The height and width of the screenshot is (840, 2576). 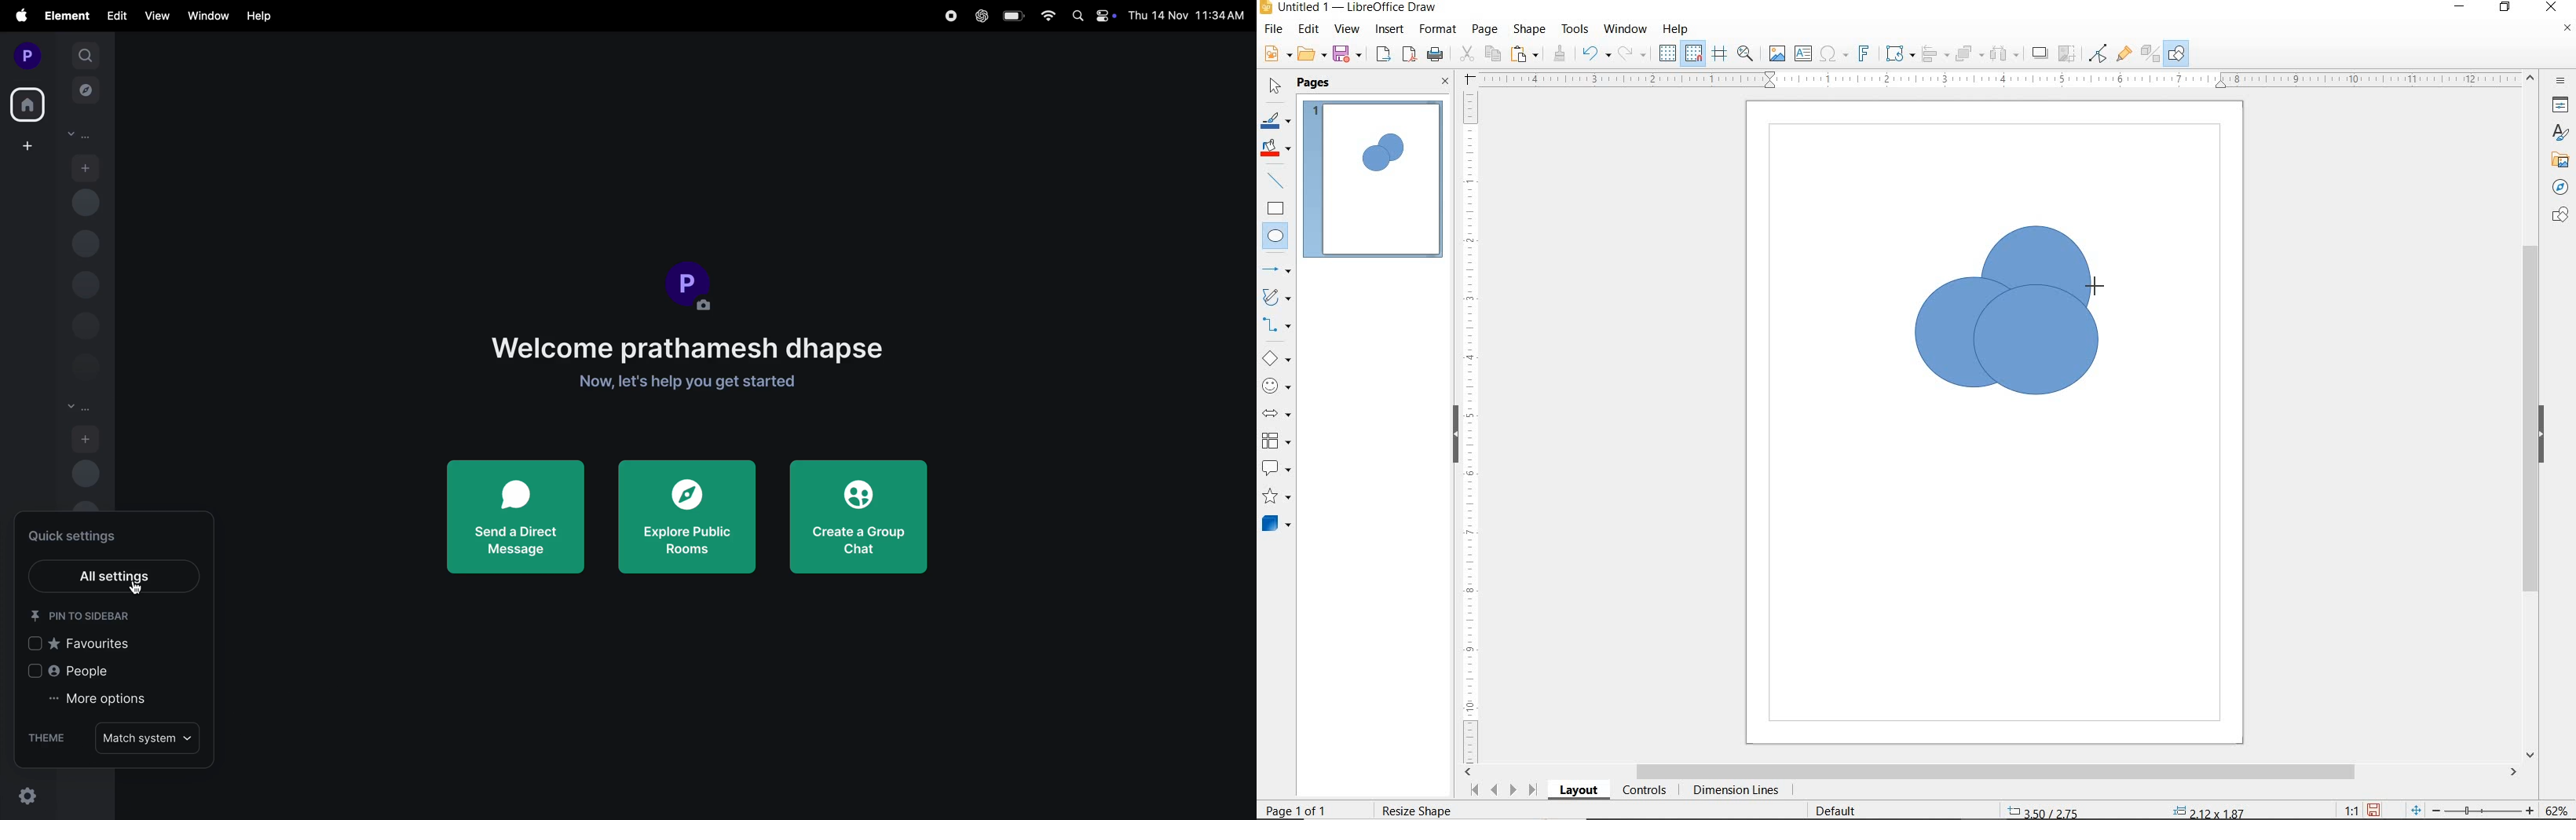 What do you see at coordinates (1917, 279) in the screenshot?
I see `ELLIPSE TOOL AT DRAG` at bounding box center [1917, 279].